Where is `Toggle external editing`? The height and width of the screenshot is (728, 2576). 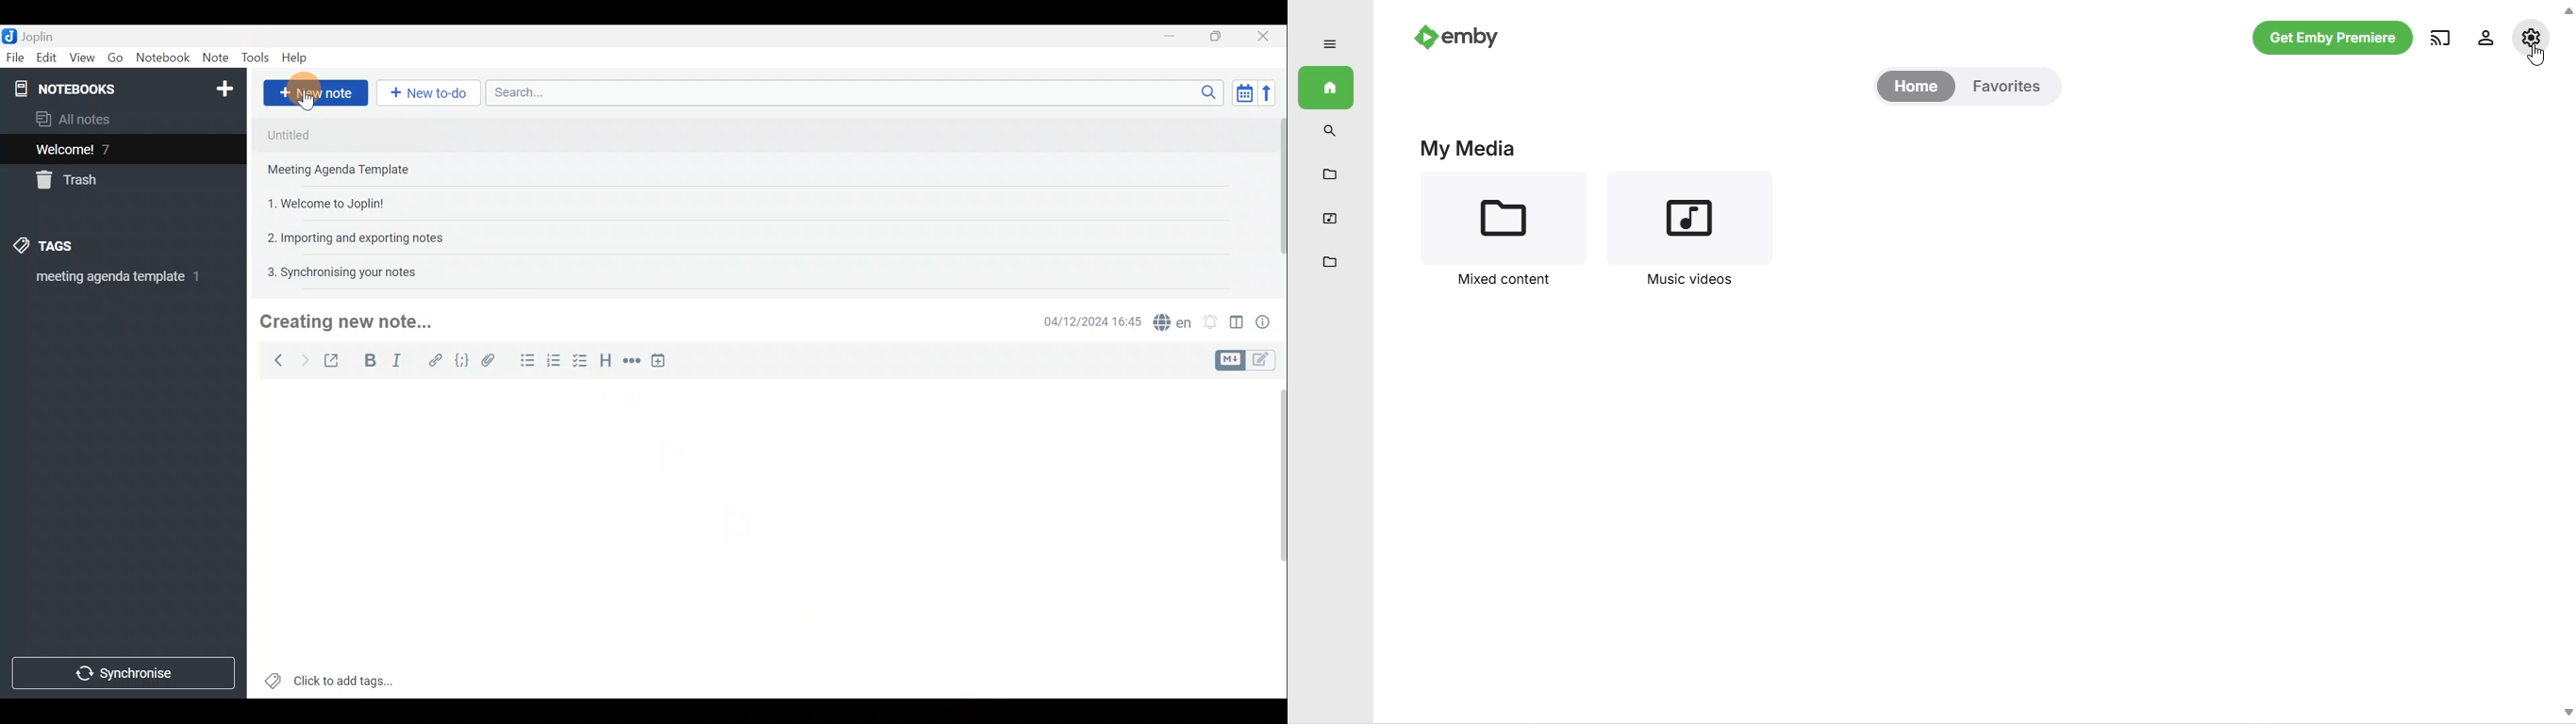 Toggle external editing is located at coordinates (333, 359).